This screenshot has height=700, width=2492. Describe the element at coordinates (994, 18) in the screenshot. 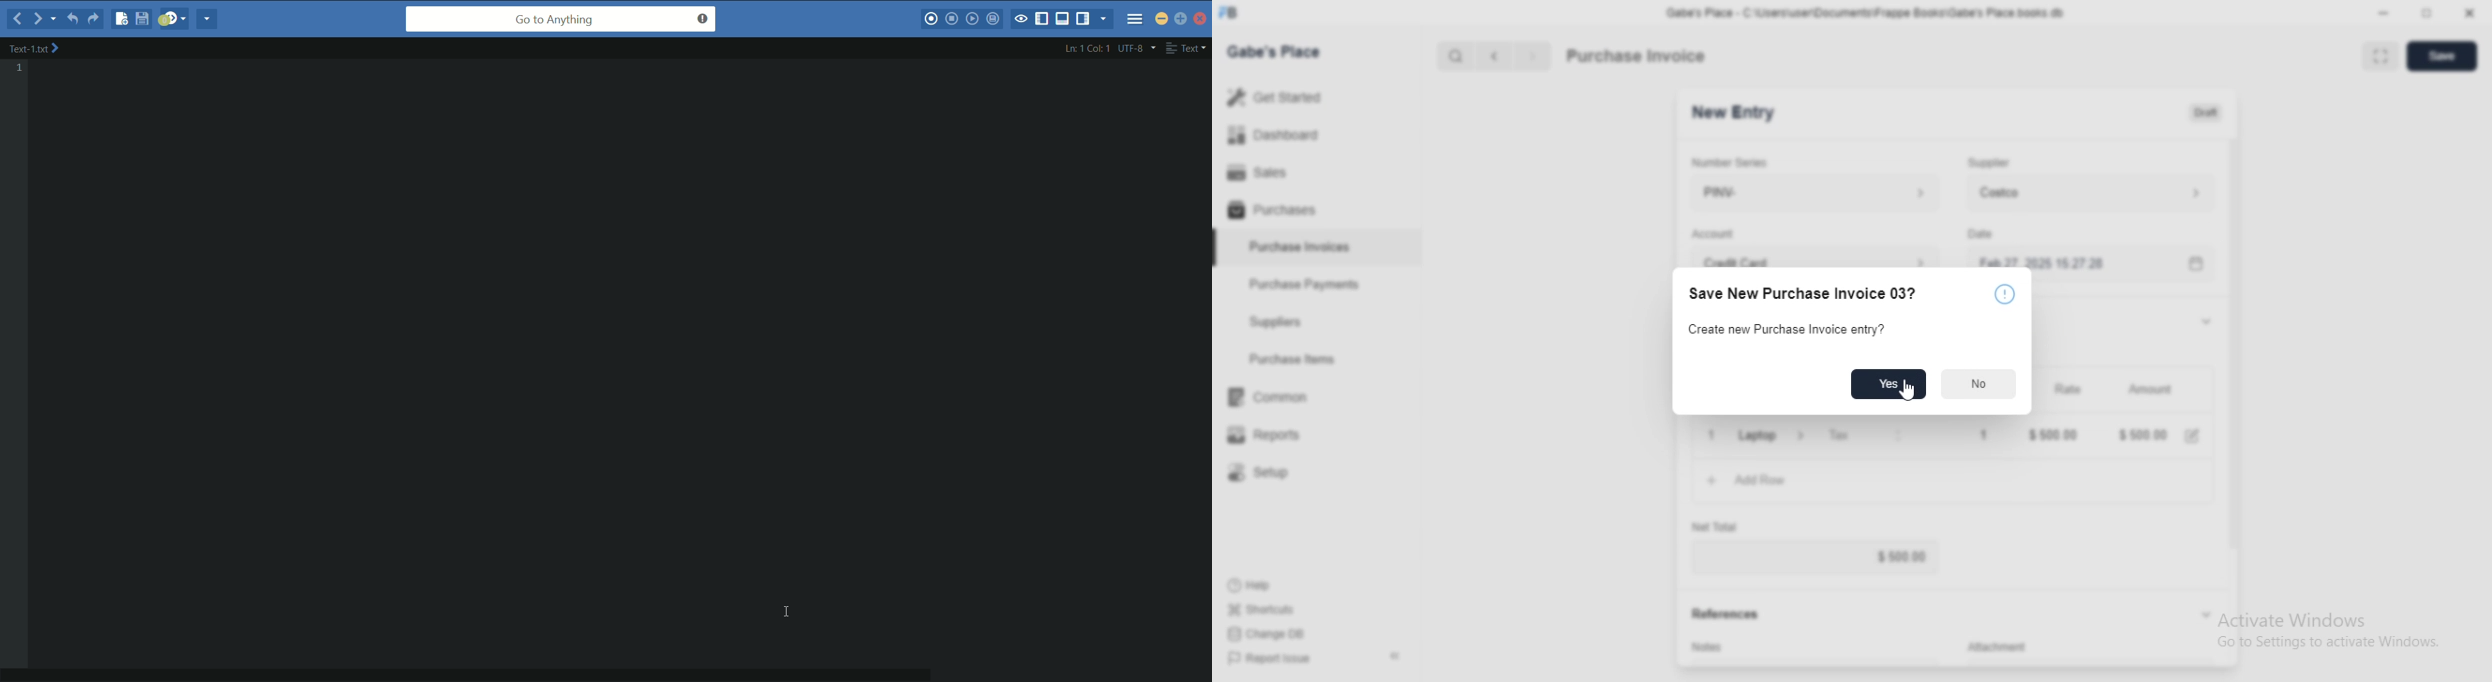

I see `save macros to toolbox` at that location.